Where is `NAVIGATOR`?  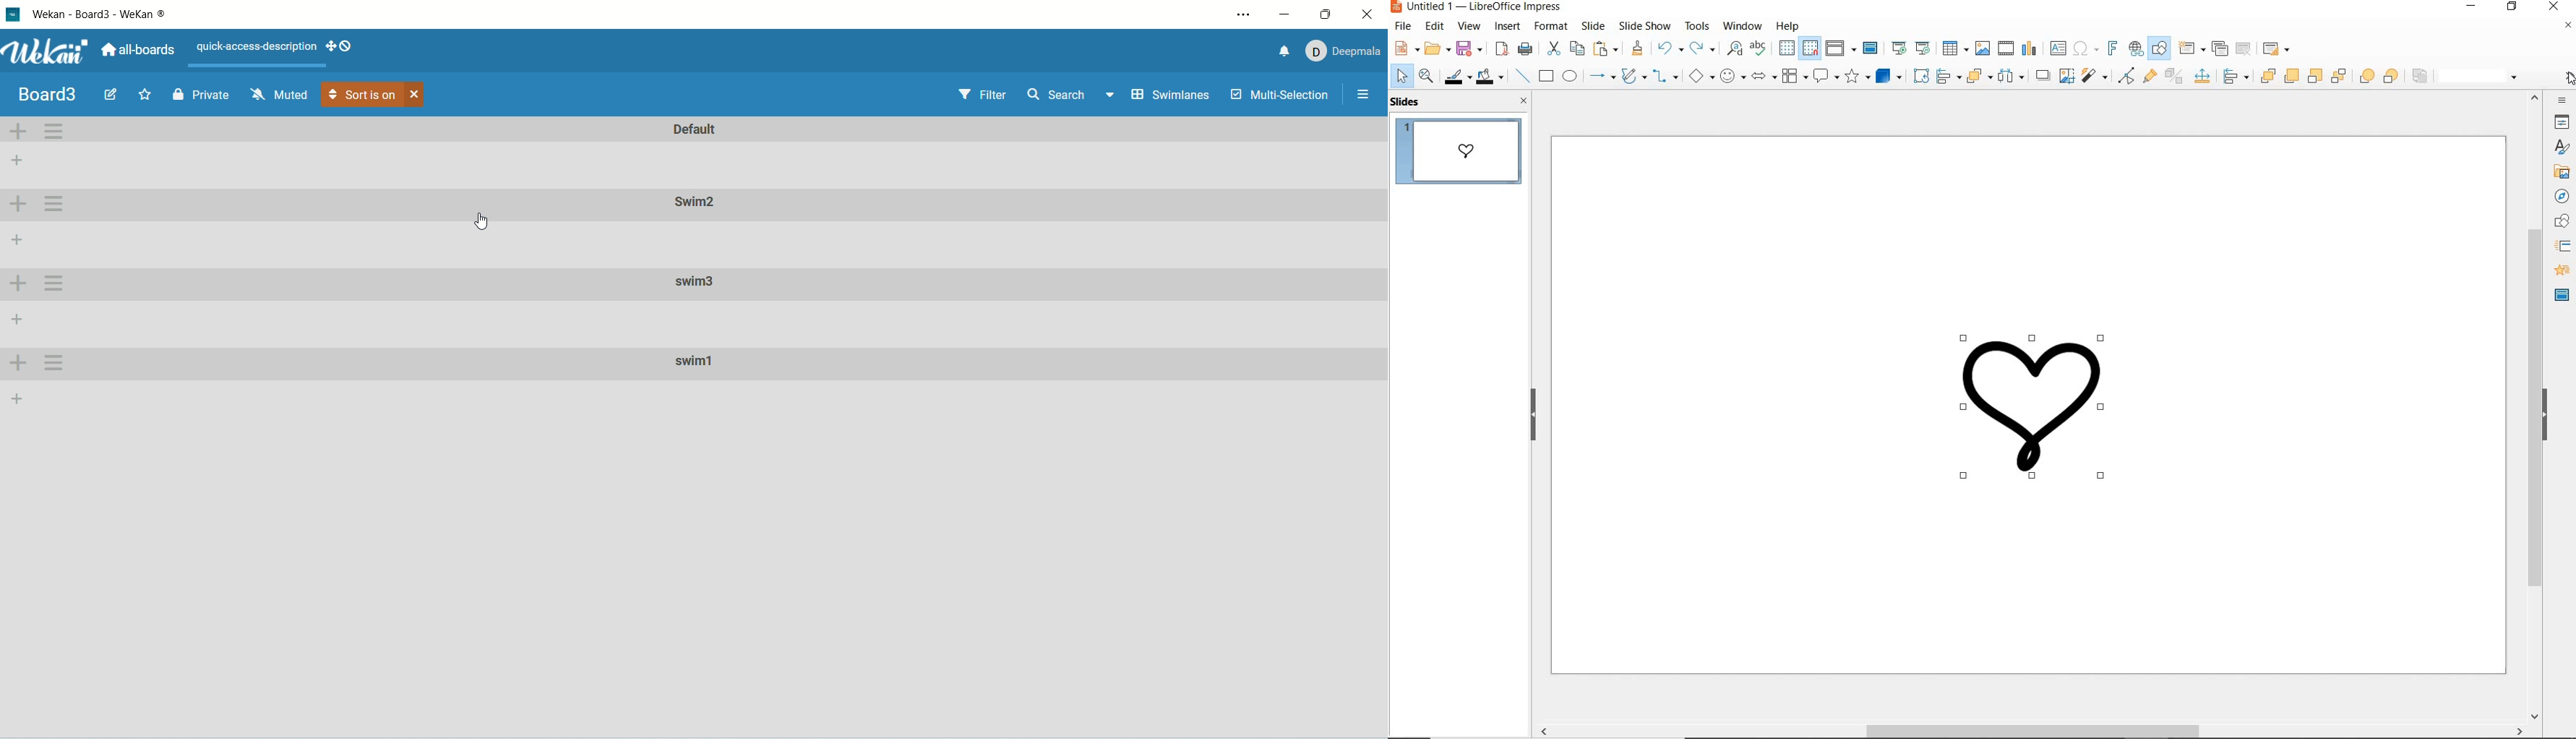 NAVIGATOR is located at coordinates (2563, 197).